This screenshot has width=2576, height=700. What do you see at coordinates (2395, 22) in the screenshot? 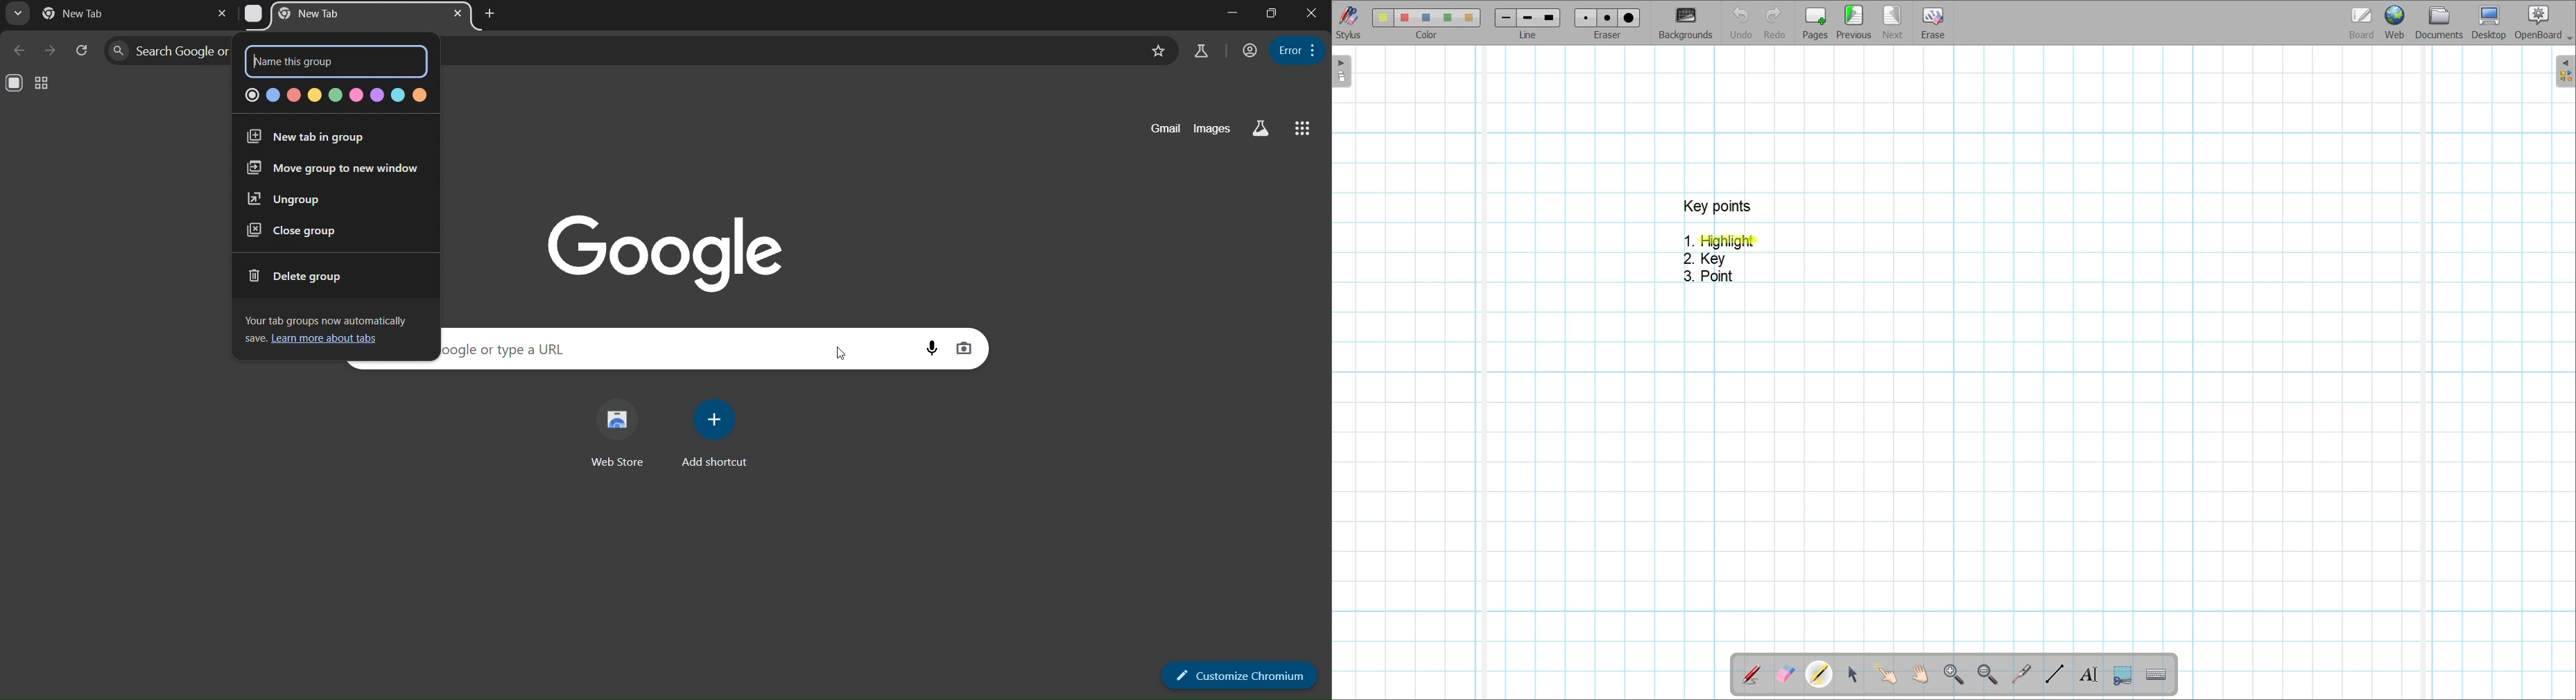
I see `Web` at bounding box center [2395, 22].